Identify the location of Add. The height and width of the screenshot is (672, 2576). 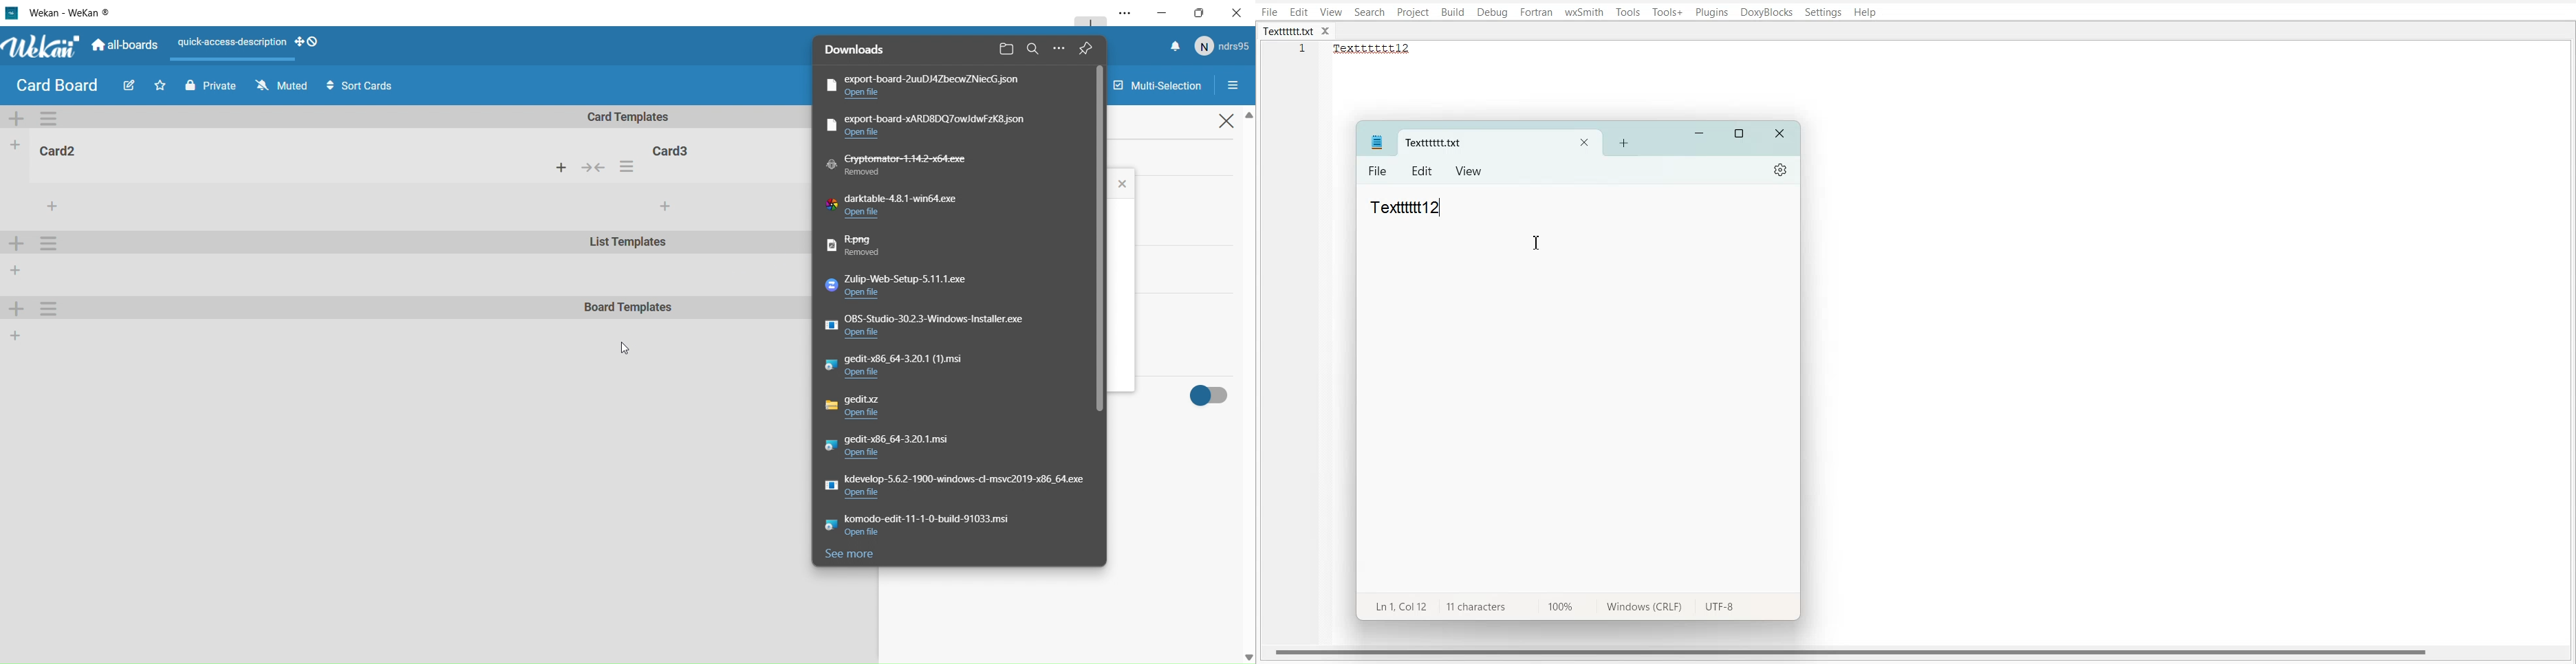
(16, 335).